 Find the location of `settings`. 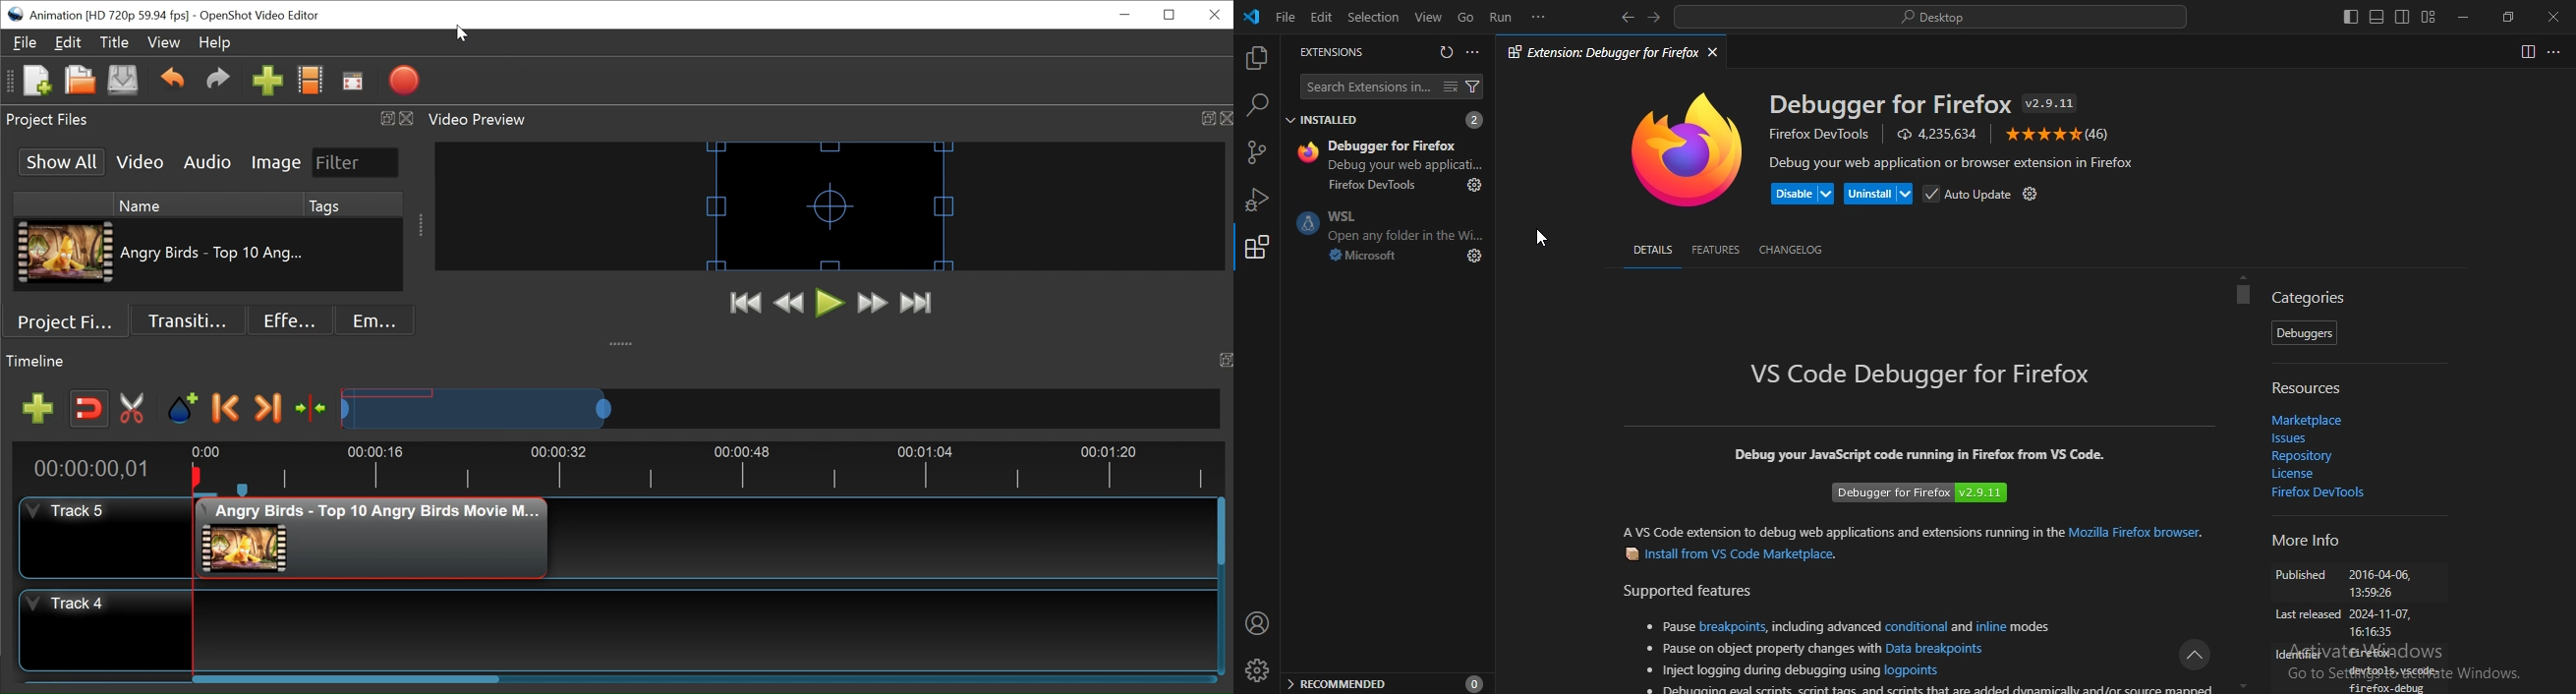

settings is located at coordinates (2032, 194).